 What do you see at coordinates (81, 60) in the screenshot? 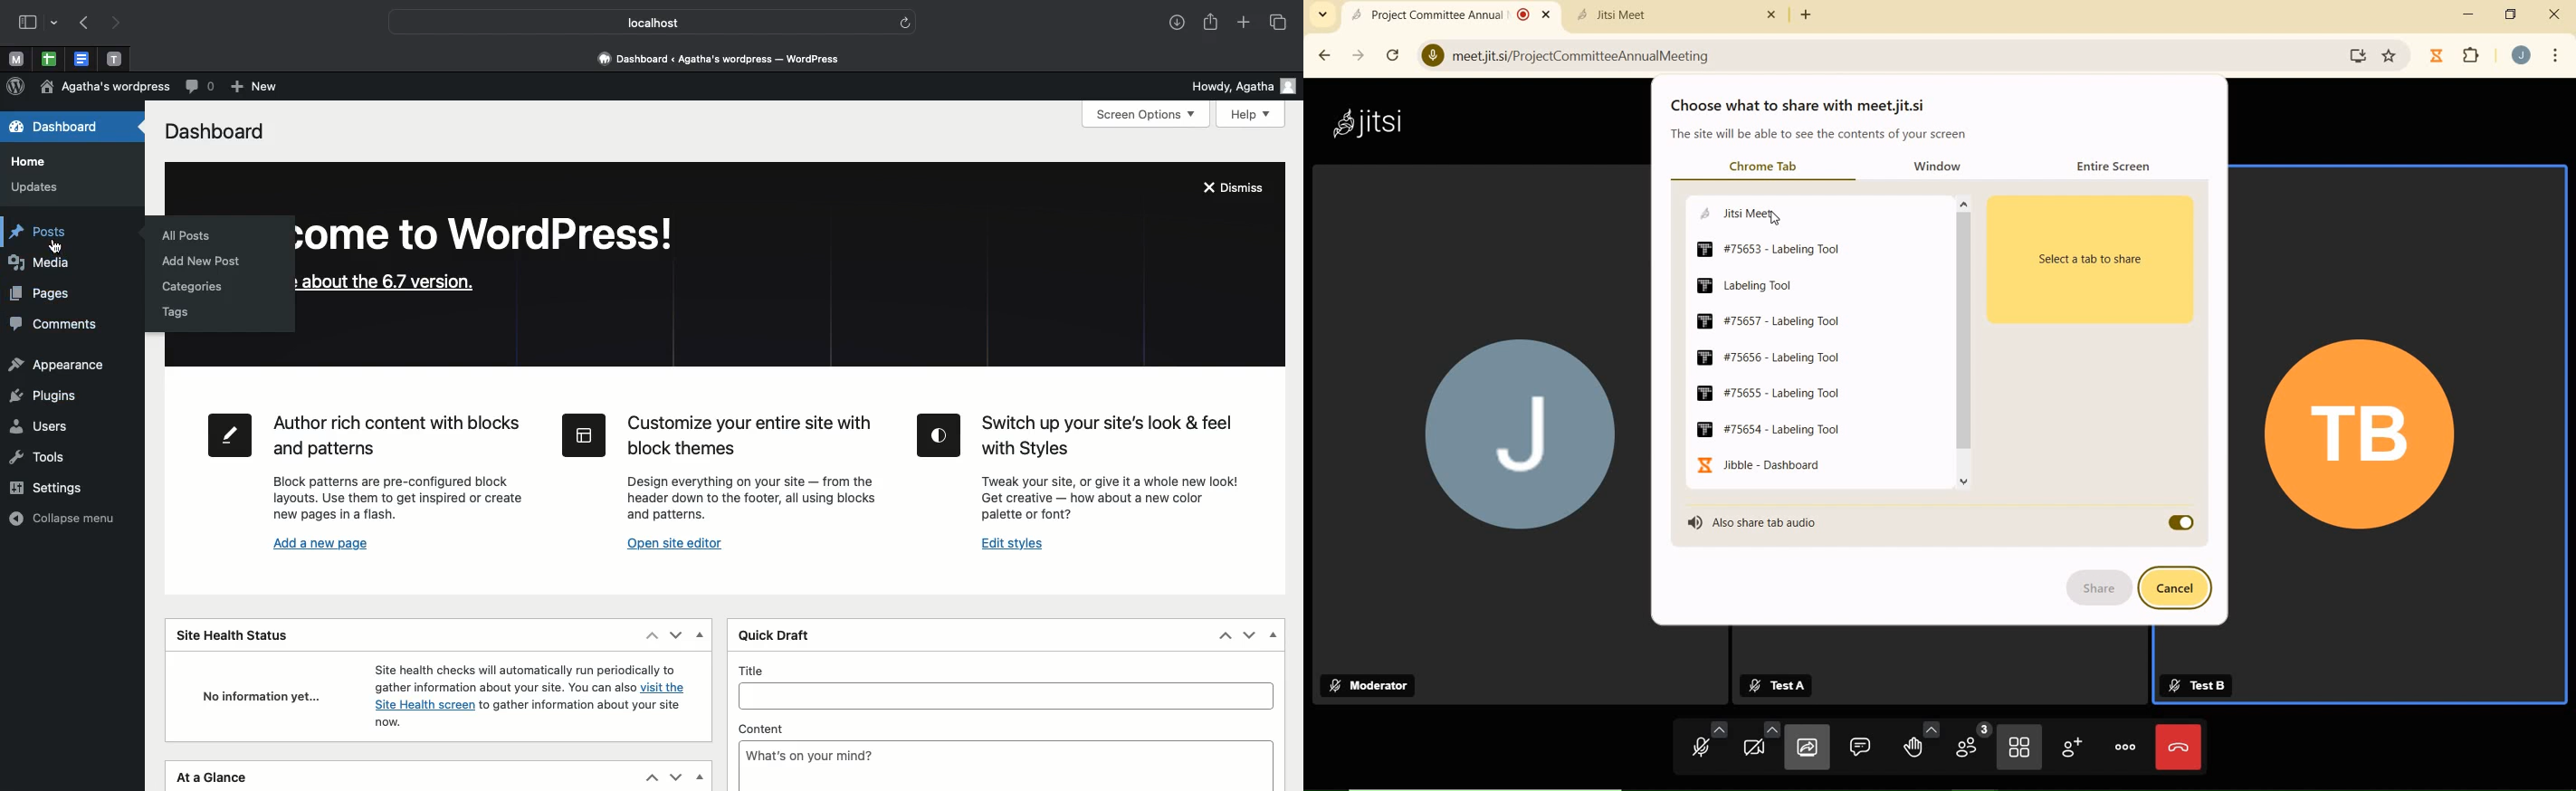
I see `Document` at bounding box center [81, 60].